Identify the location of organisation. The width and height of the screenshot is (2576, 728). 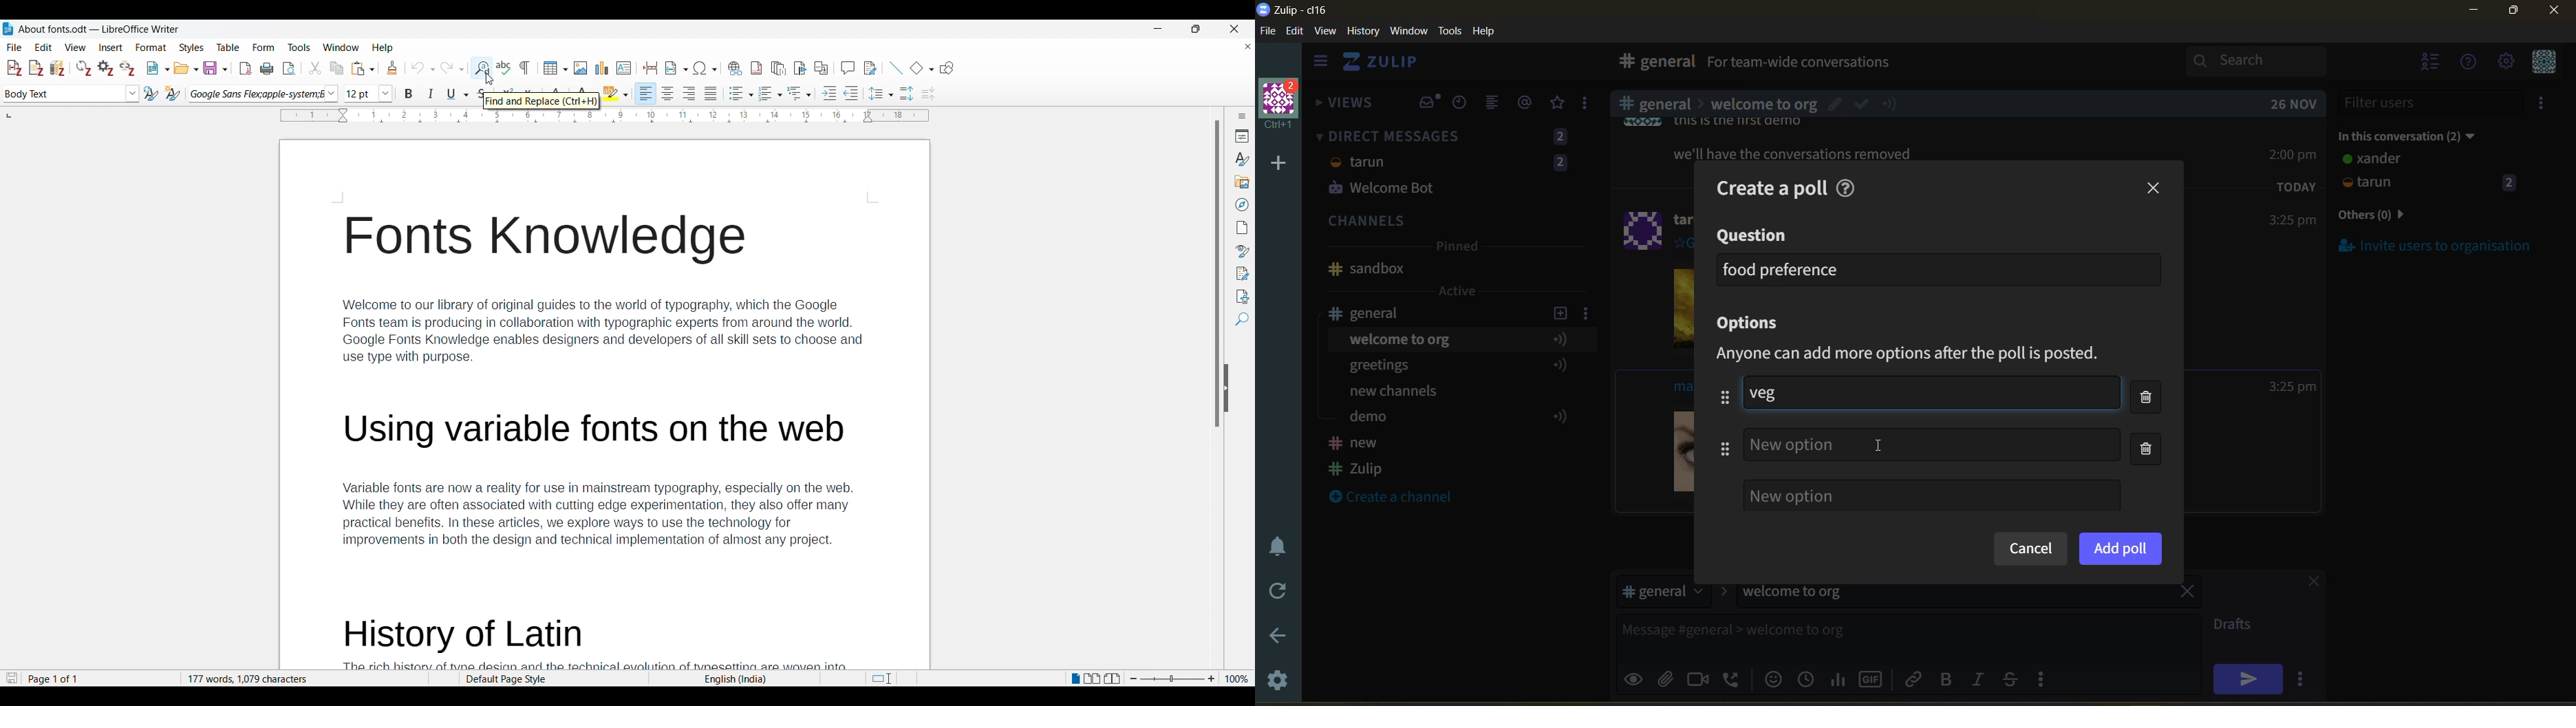
(1282, 105).